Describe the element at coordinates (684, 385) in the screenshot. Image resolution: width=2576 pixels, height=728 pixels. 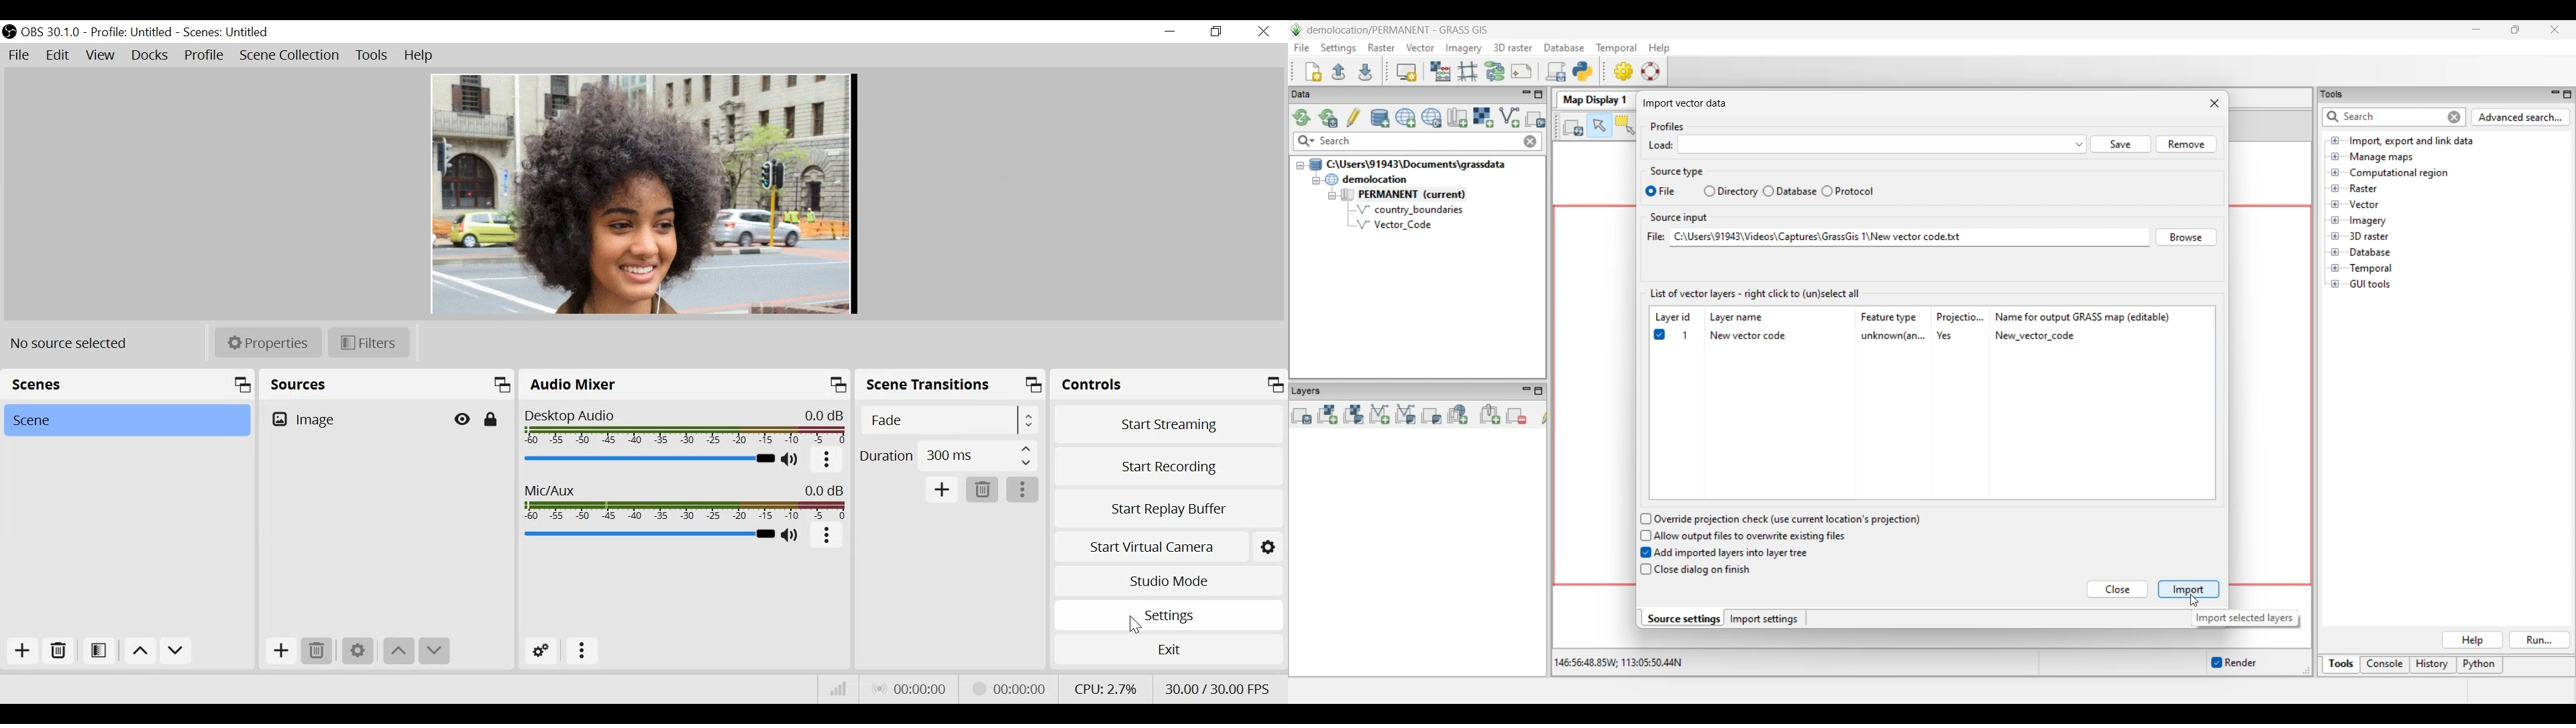
I see `Audio Mixer` at that location.